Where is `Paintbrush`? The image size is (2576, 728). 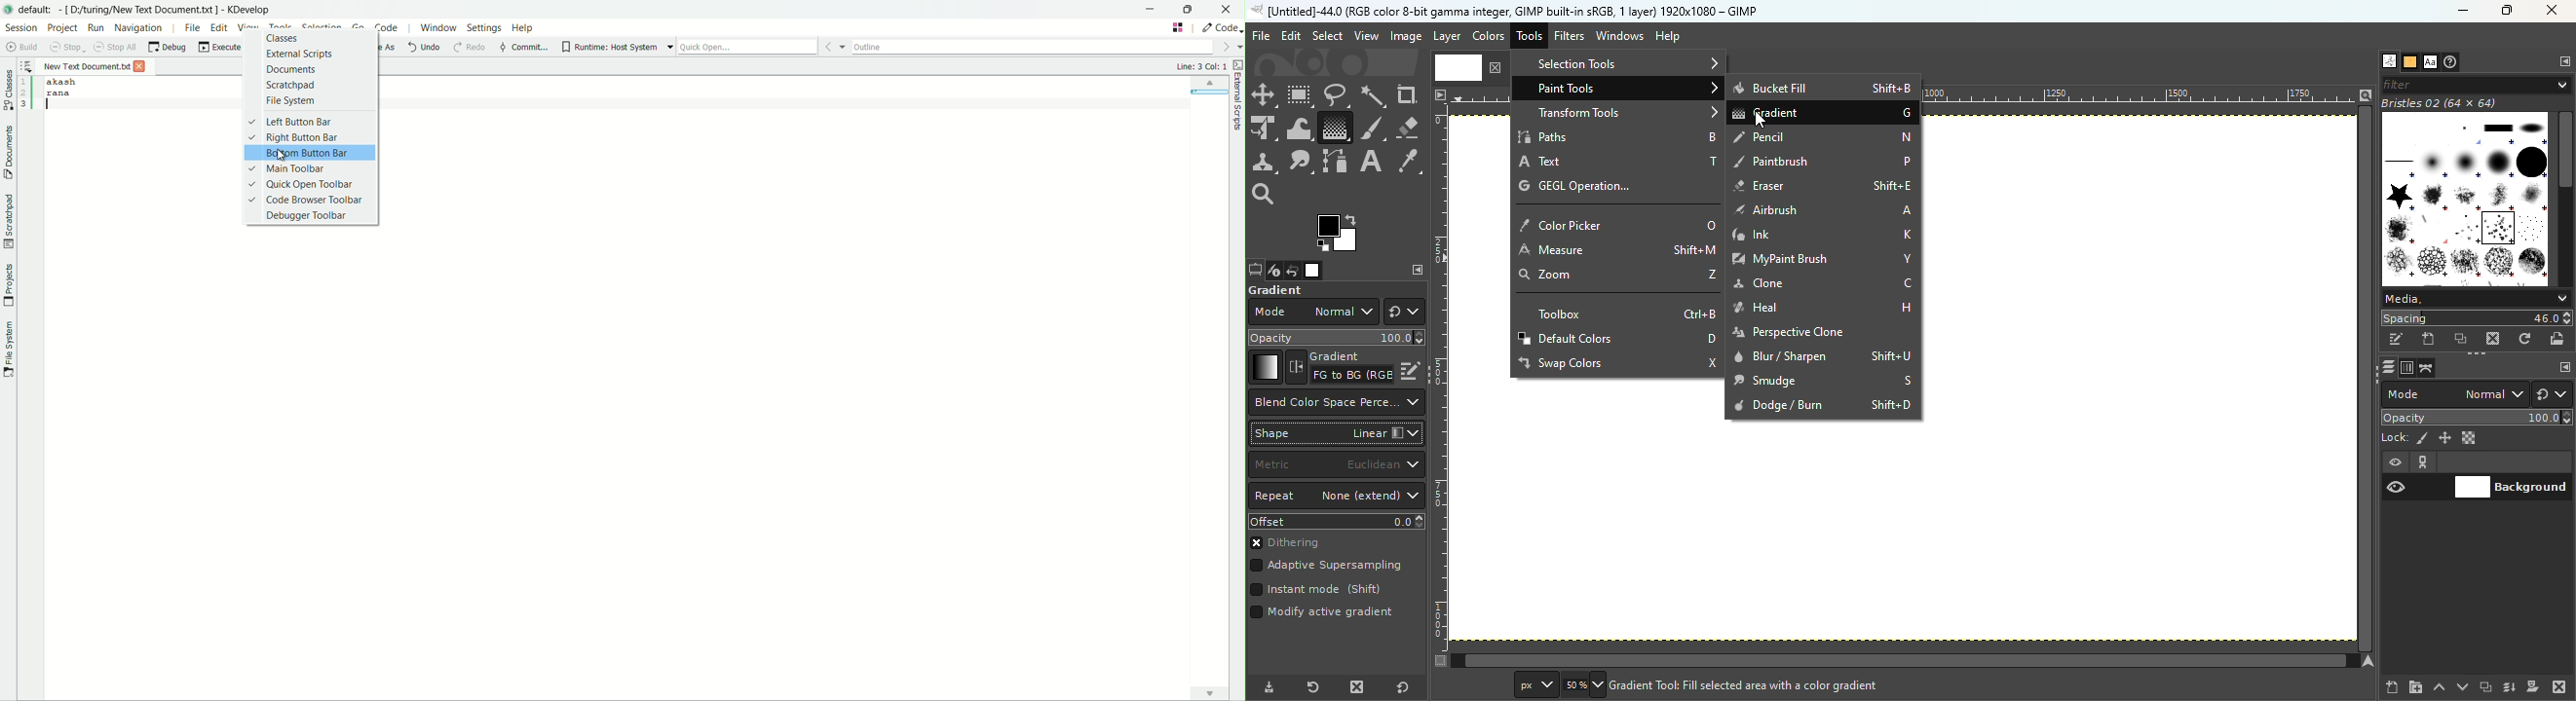
Paintbrush is located at coordinates (1822, 161).